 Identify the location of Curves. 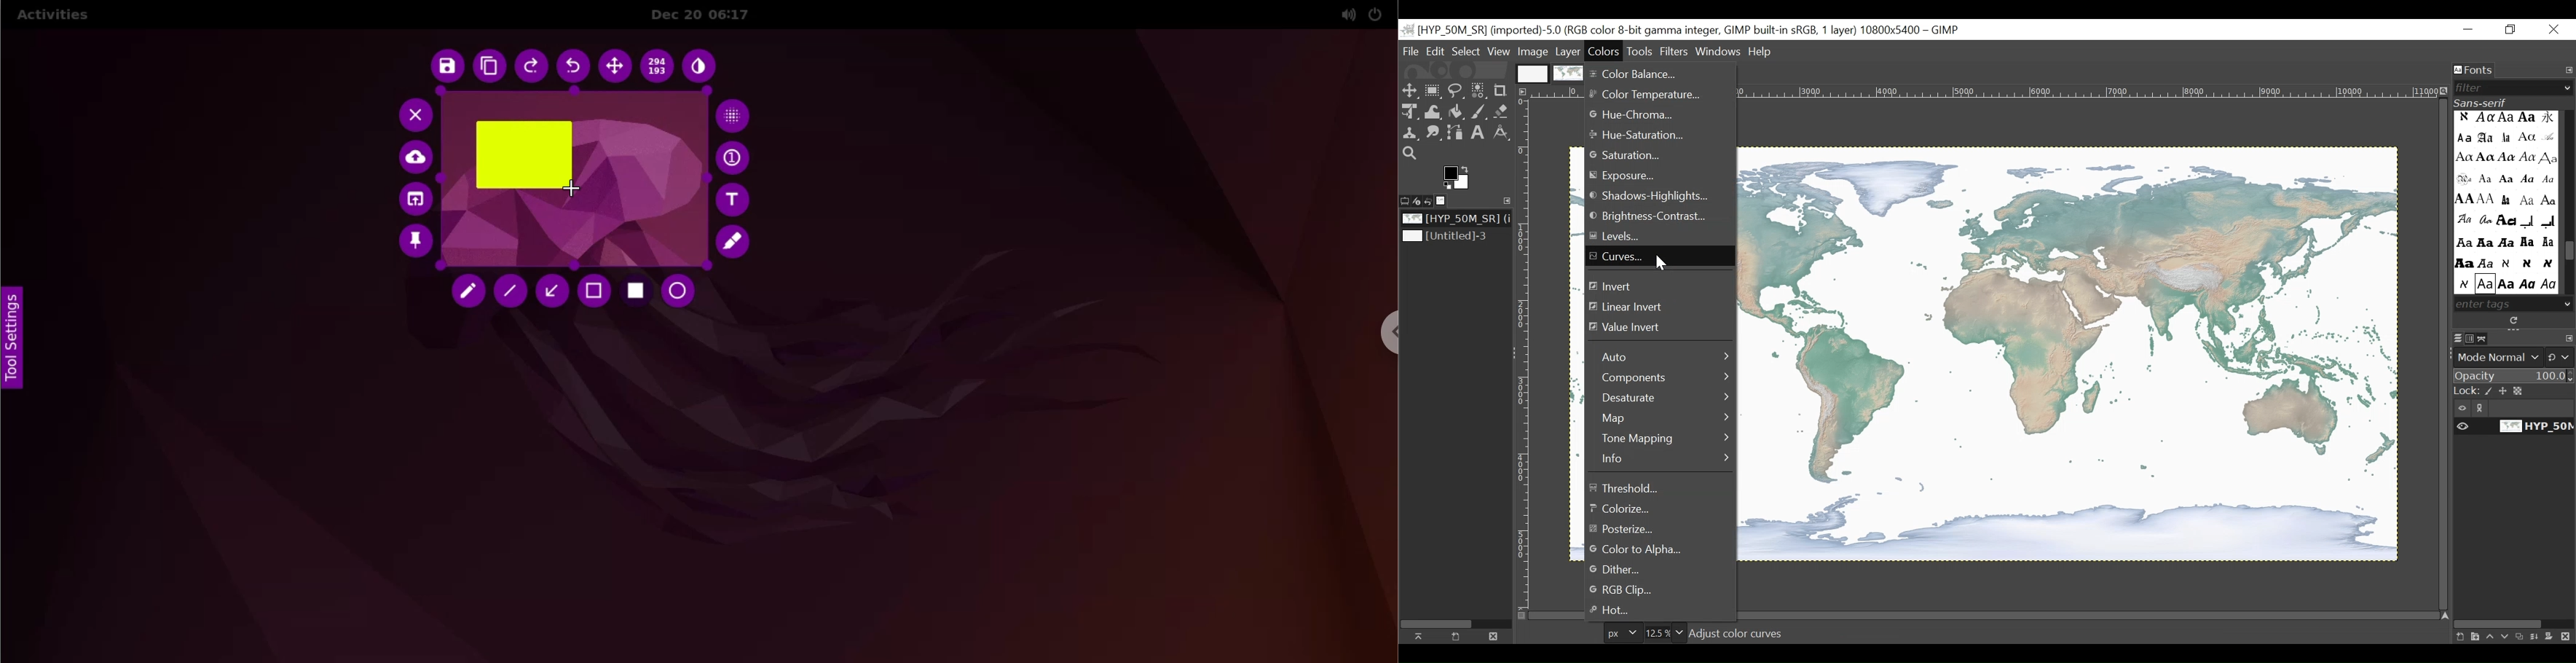
(1658, 257).